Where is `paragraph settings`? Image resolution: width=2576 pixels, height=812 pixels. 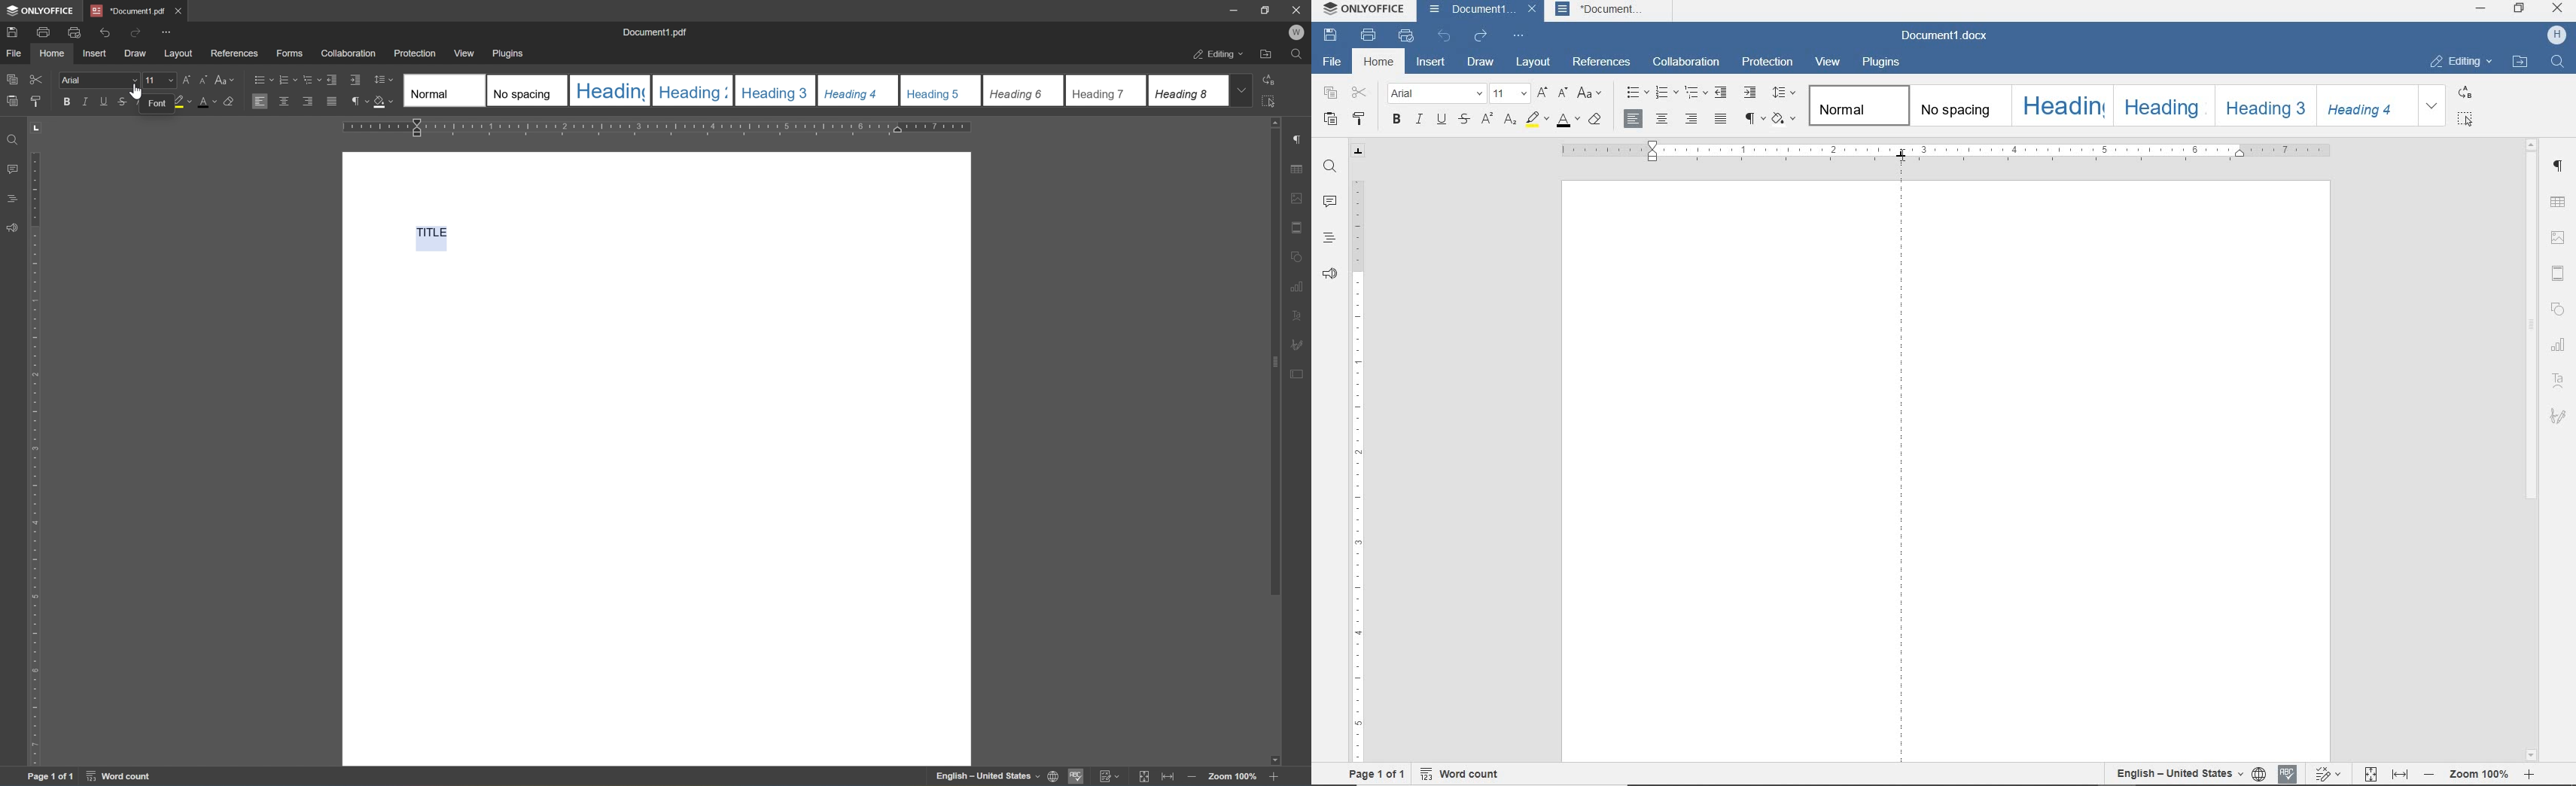
paragraph settings is located at coordinates (1301, 139).